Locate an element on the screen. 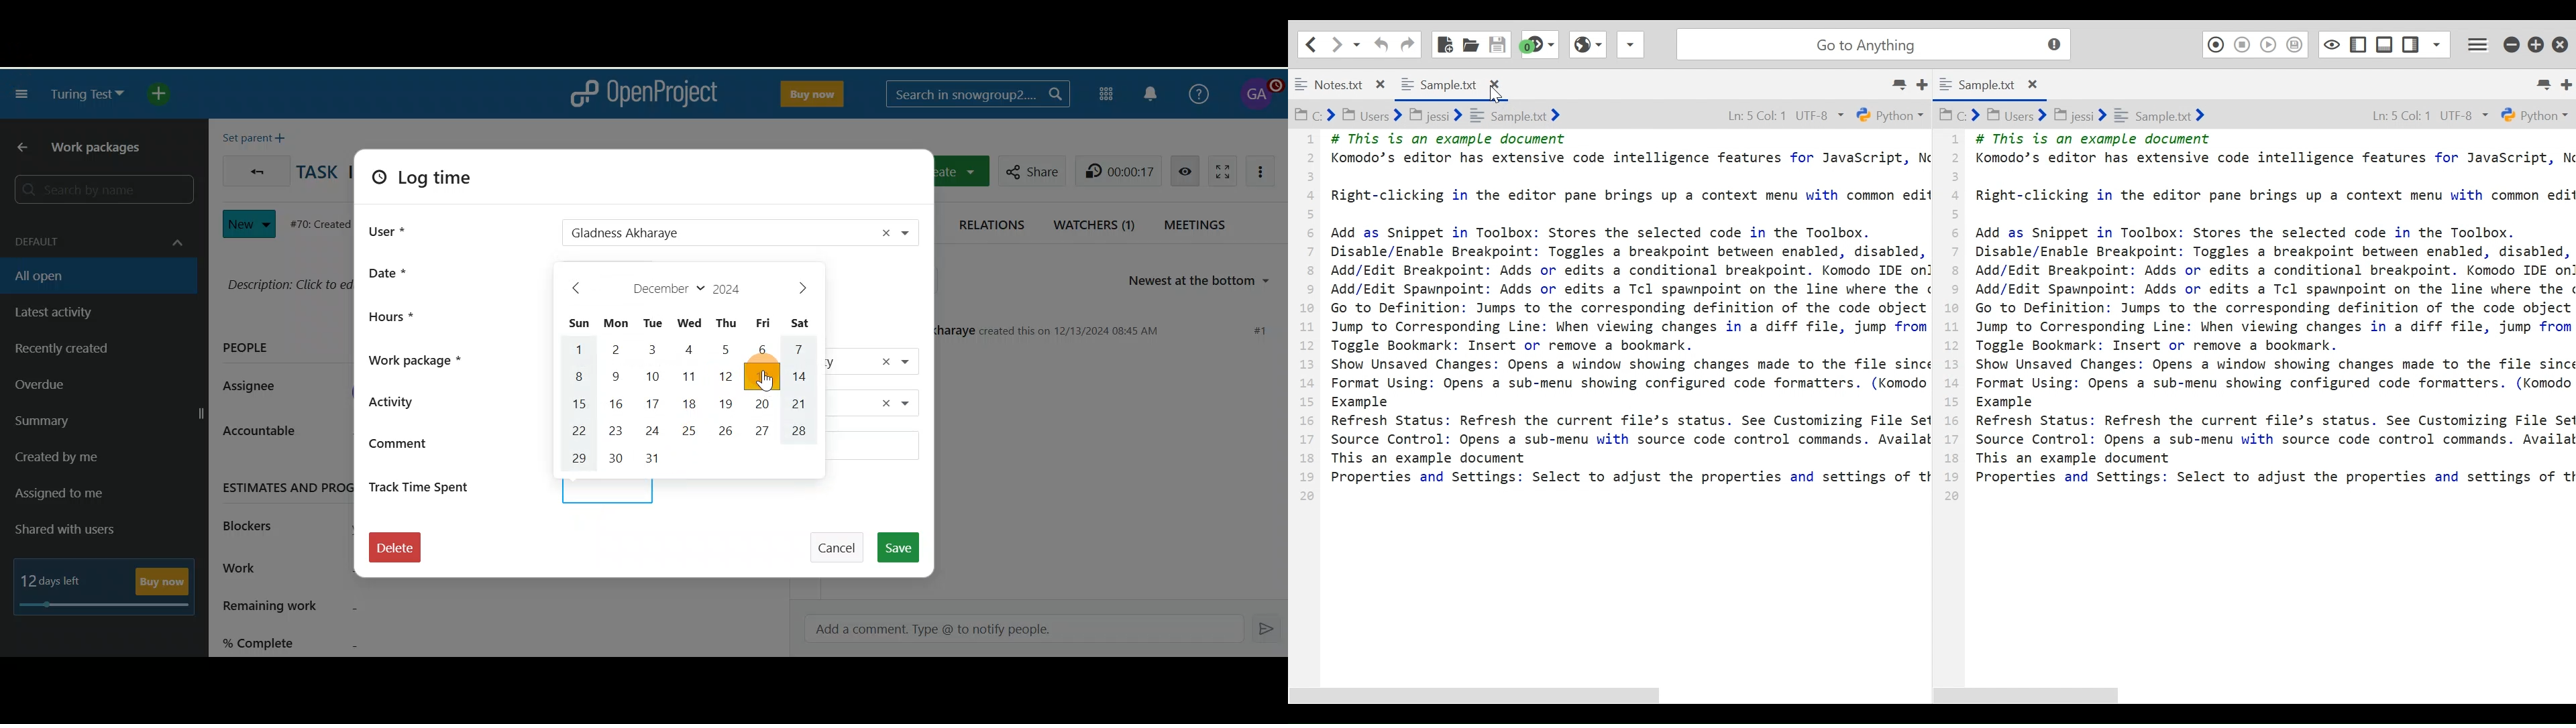 The width and height of the screenshot is (2576, 728). Set parent + is located at coordinates (258, 135).